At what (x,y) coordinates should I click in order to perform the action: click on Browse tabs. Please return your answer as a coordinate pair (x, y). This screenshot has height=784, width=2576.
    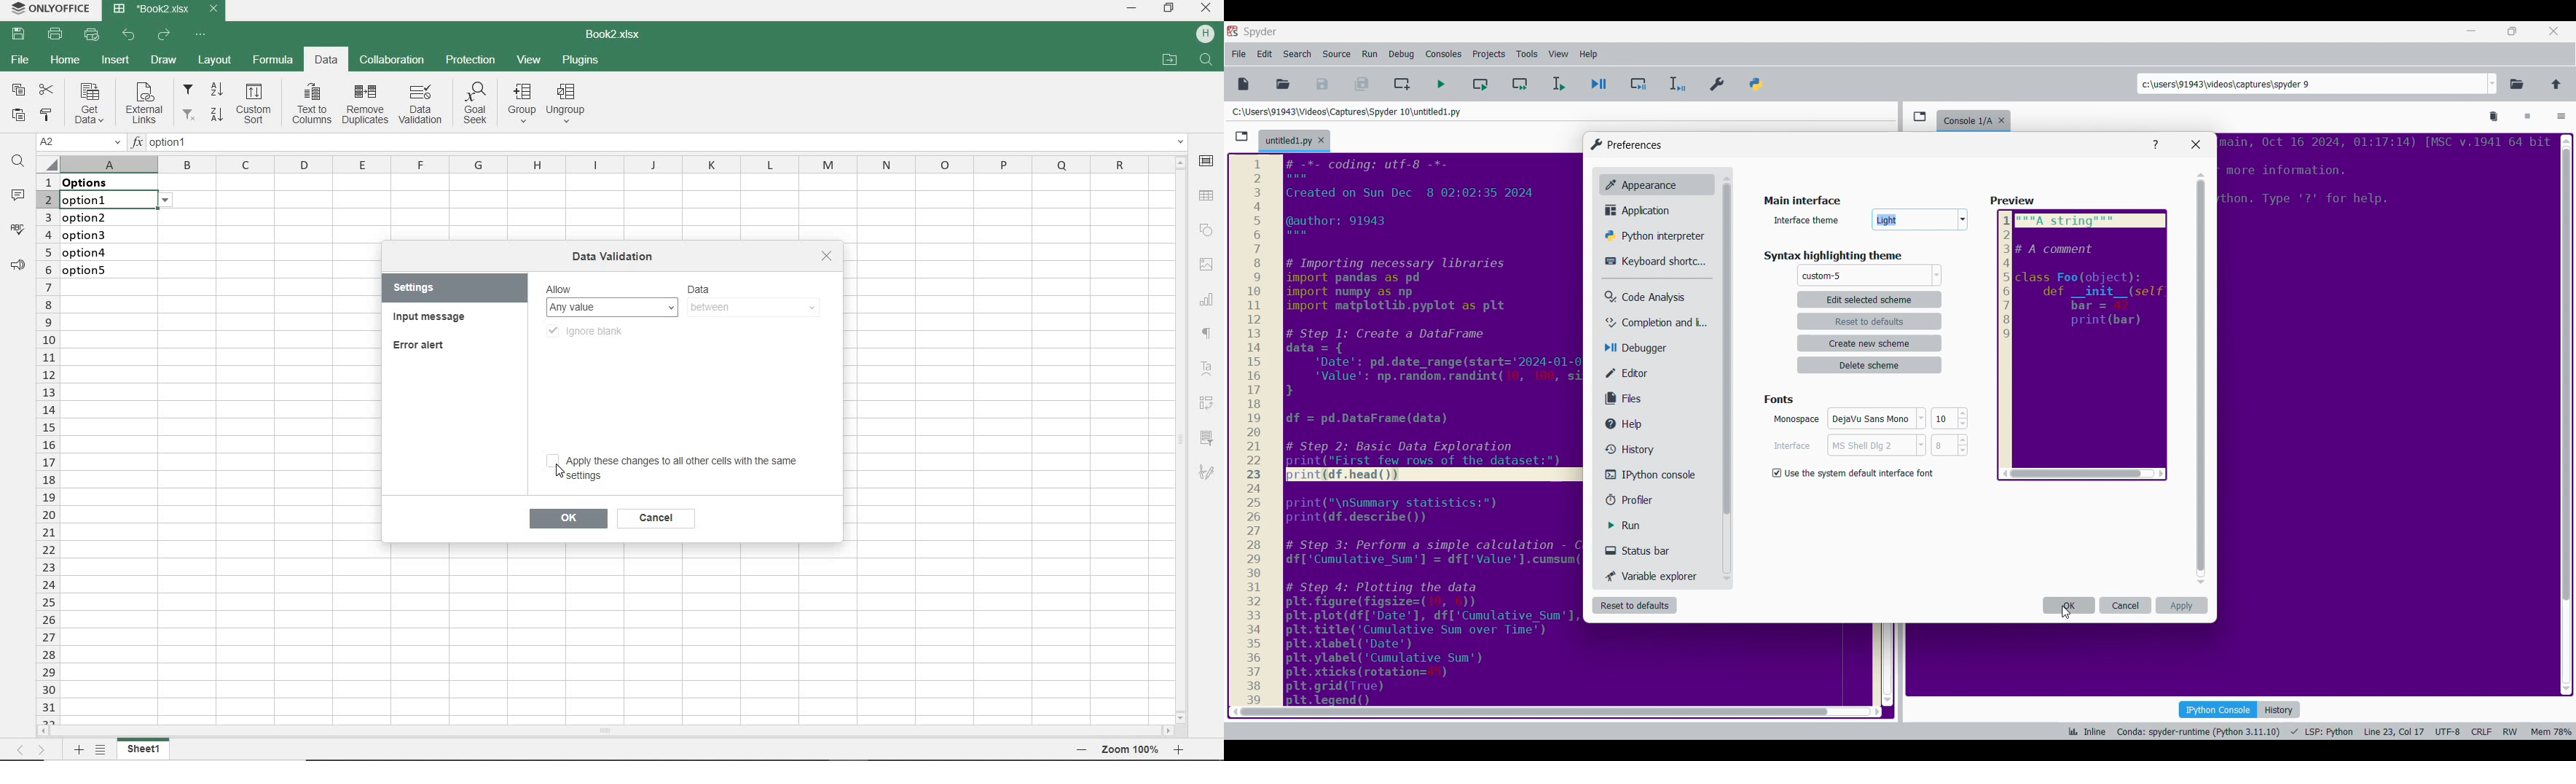
    Looking at the image, I should click on (1920, 116).